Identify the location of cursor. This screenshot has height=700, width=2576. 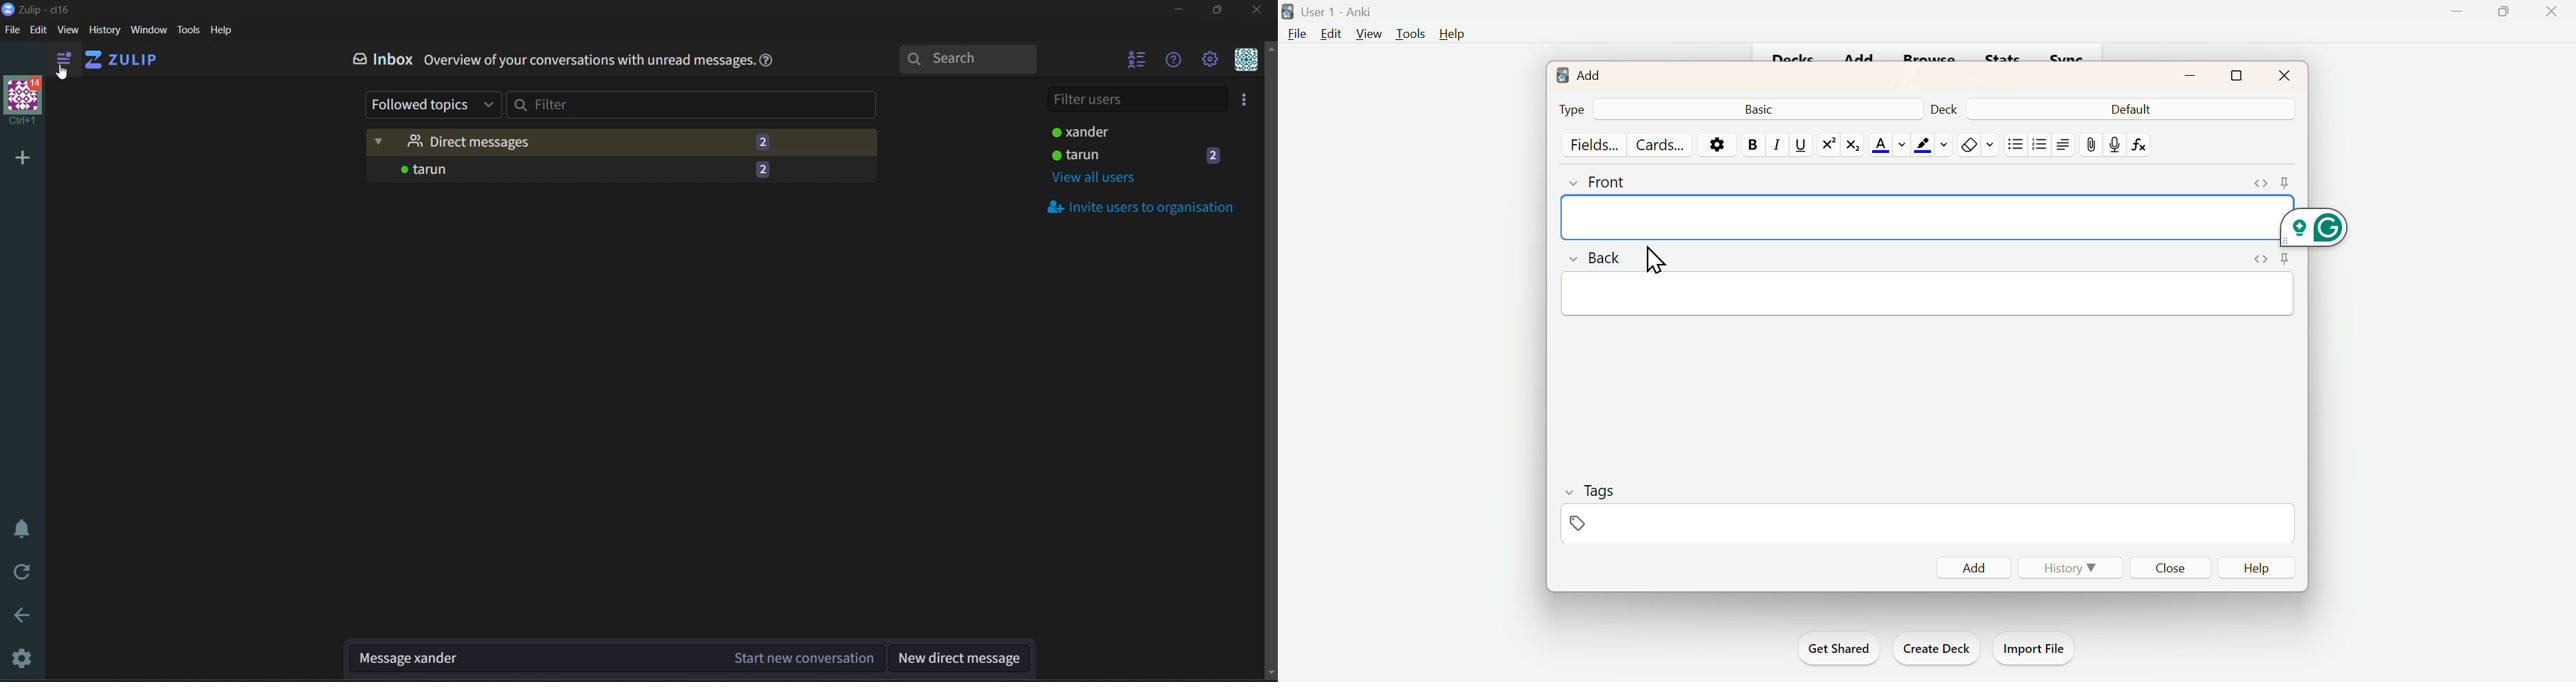
(1654, 256).